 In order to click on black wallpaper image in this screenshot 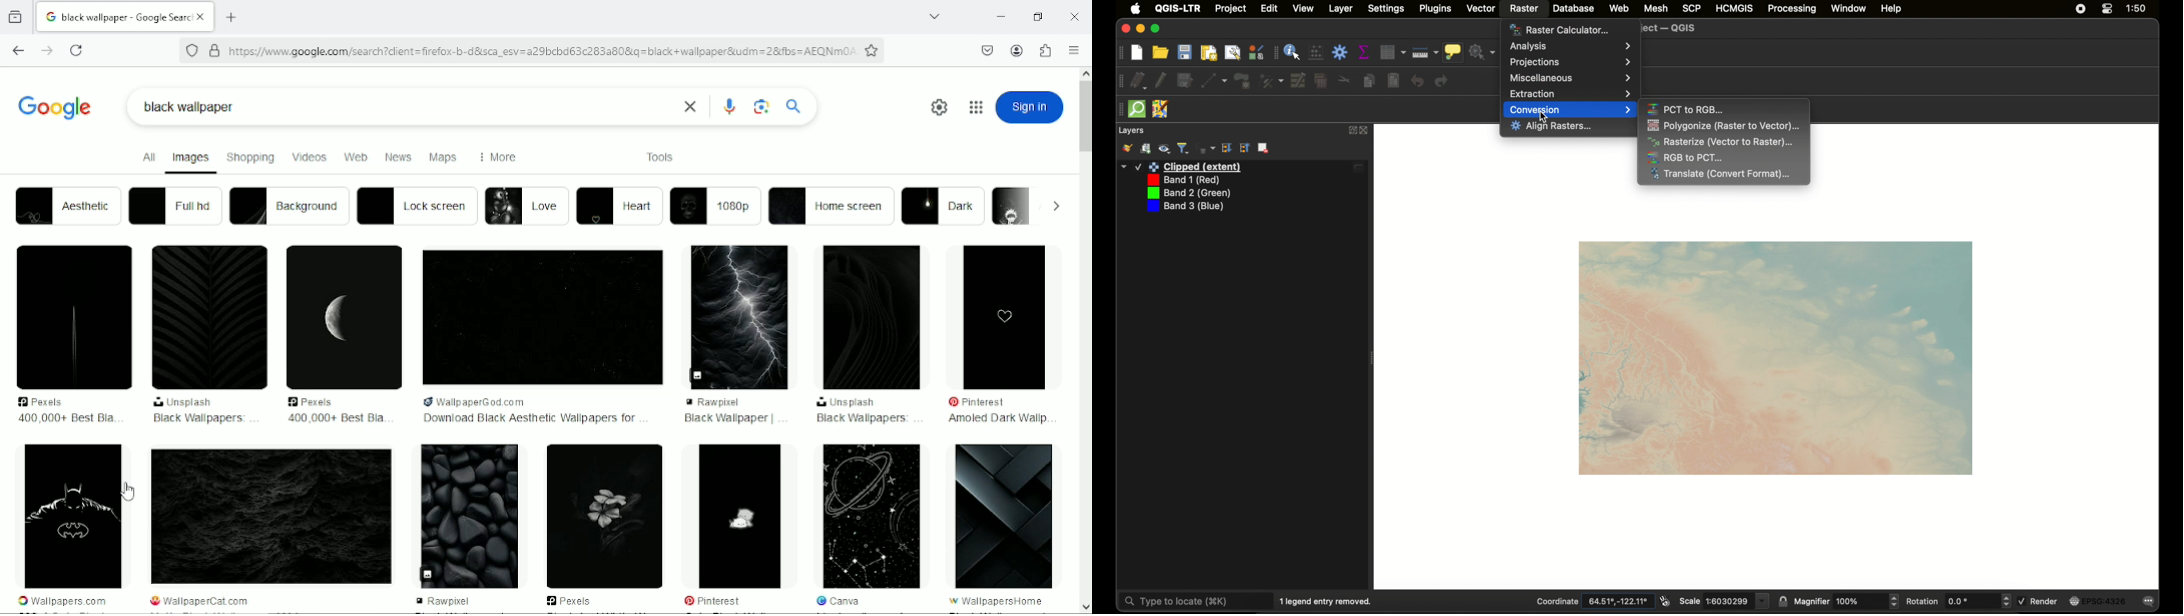, I will do `click(868, 515)`.